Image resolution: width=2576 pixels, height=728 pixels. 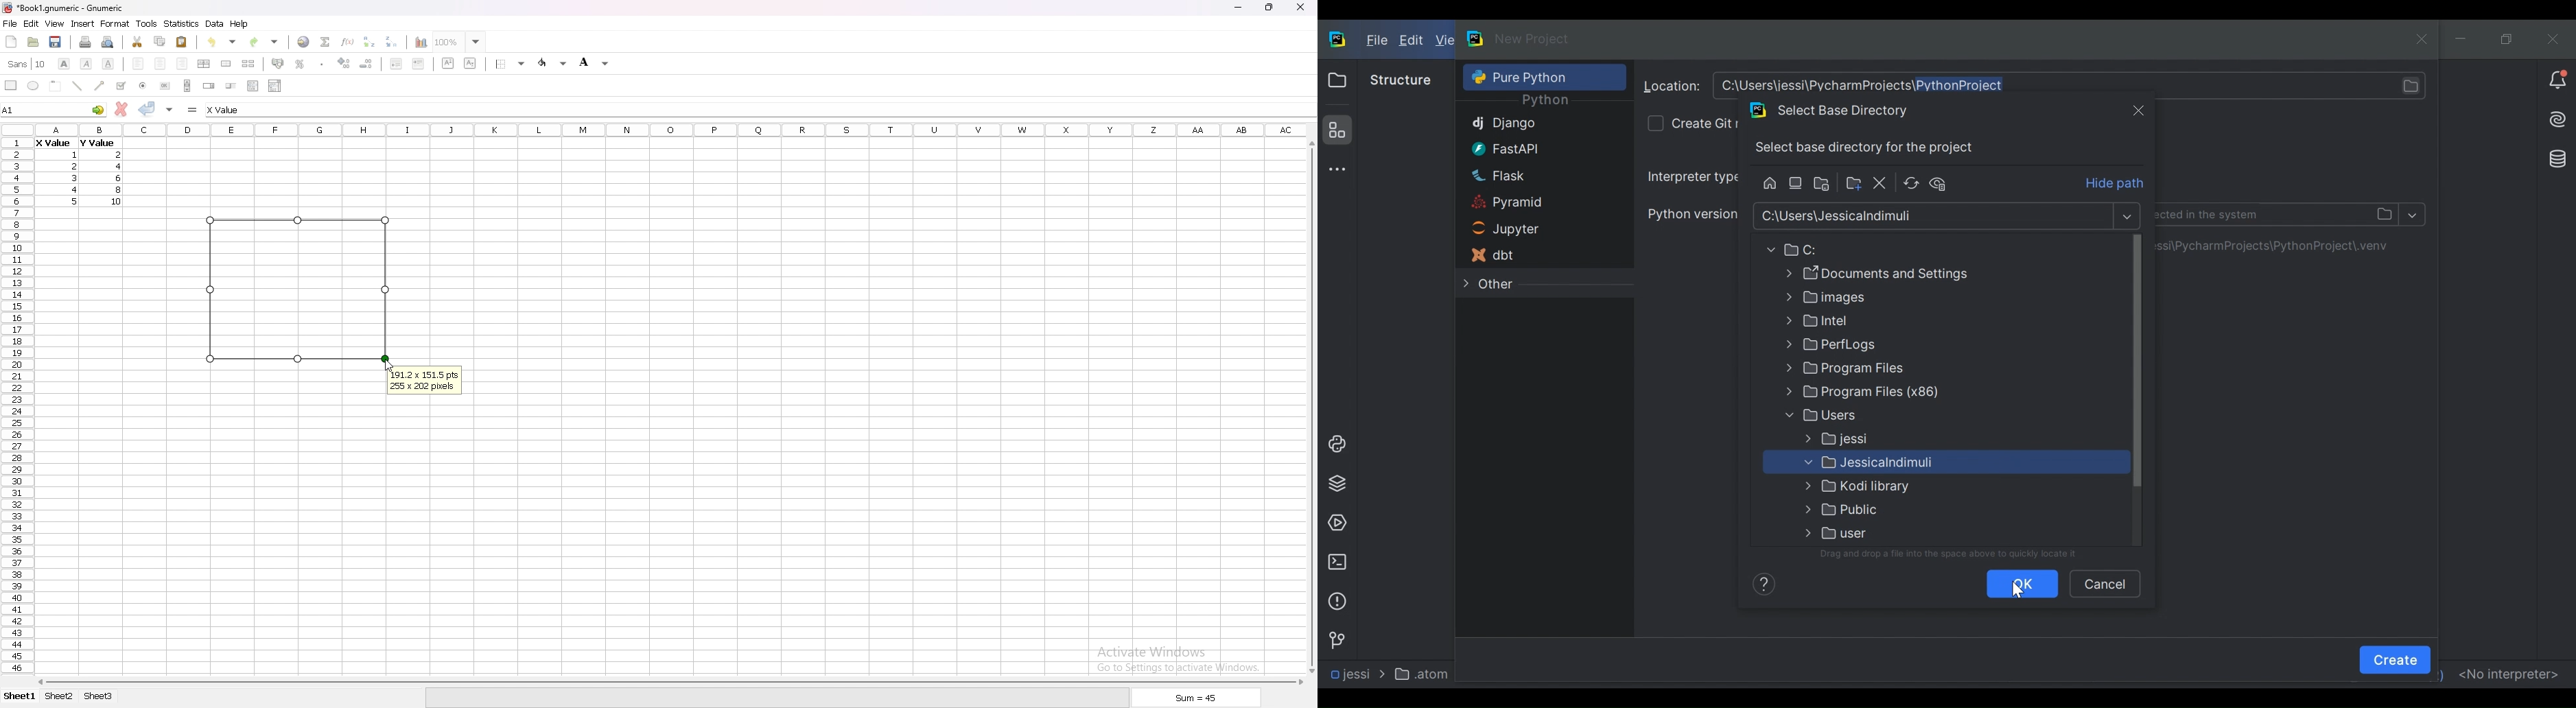 I want to click on decrease decimals, so click(x=366, y=64).